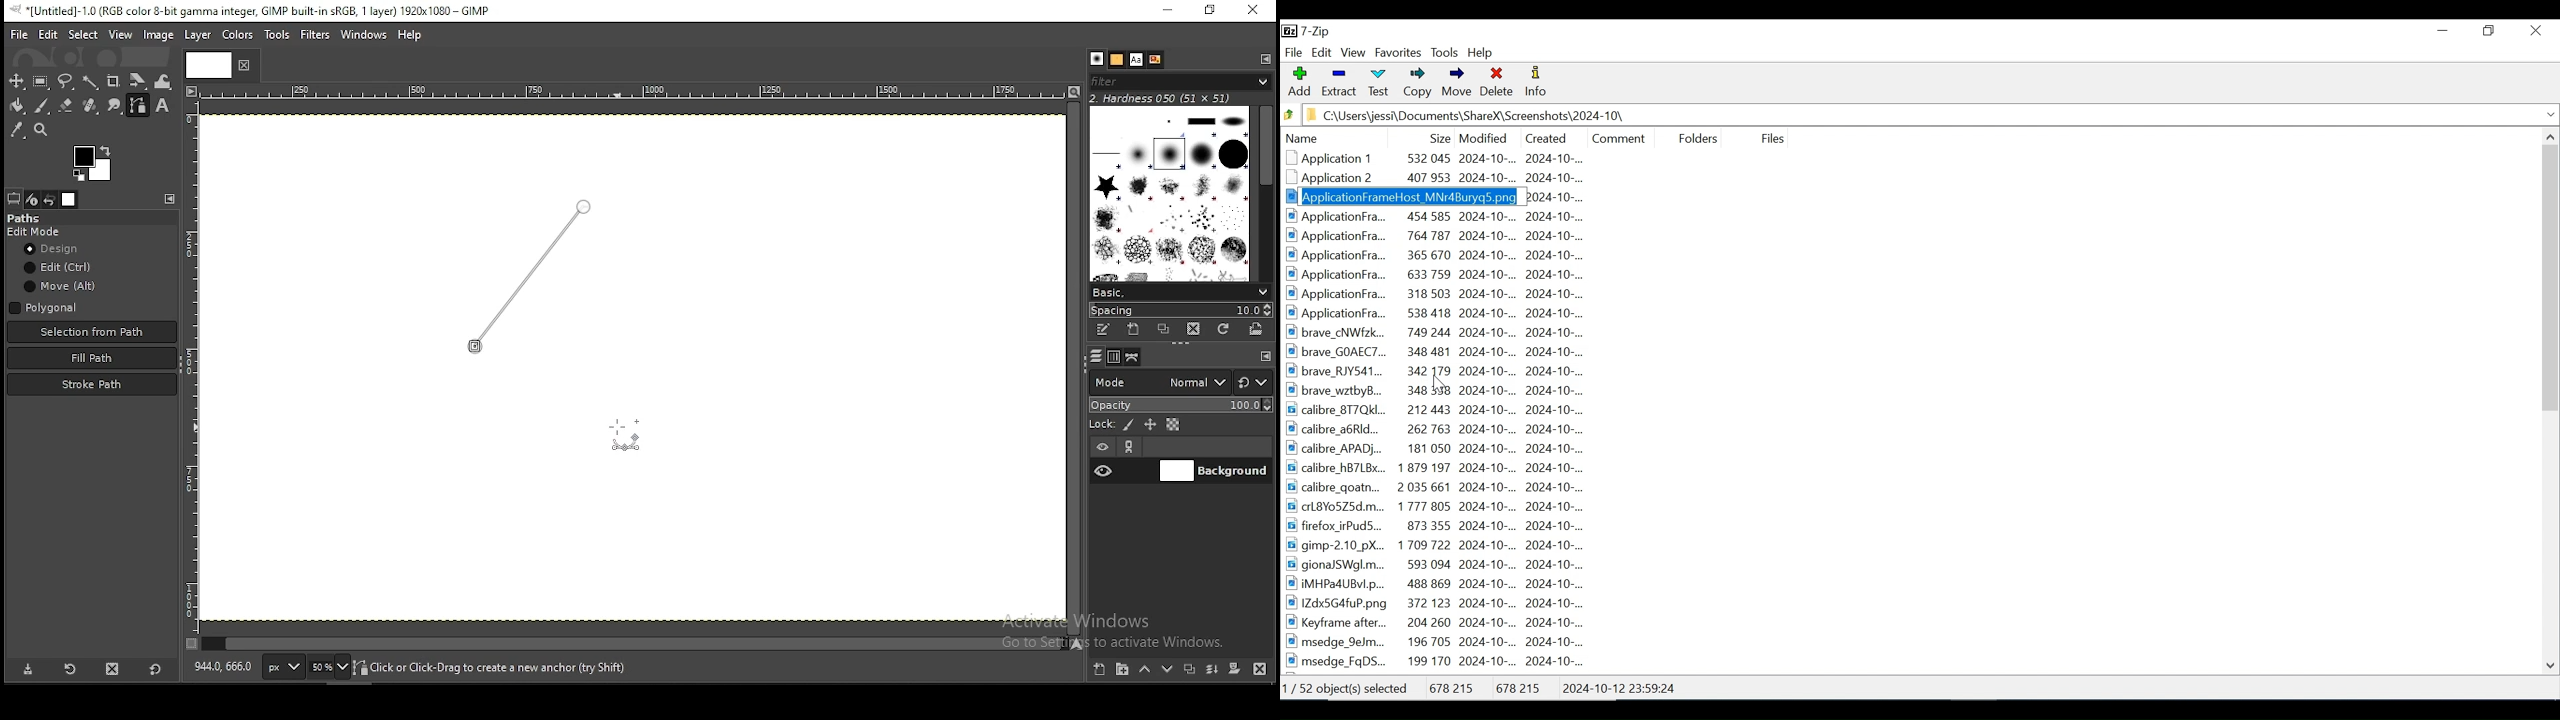 Image resolution: width=2576 pixels, height=728 pixels. I want to click on color picker tool, so click(18, 130).